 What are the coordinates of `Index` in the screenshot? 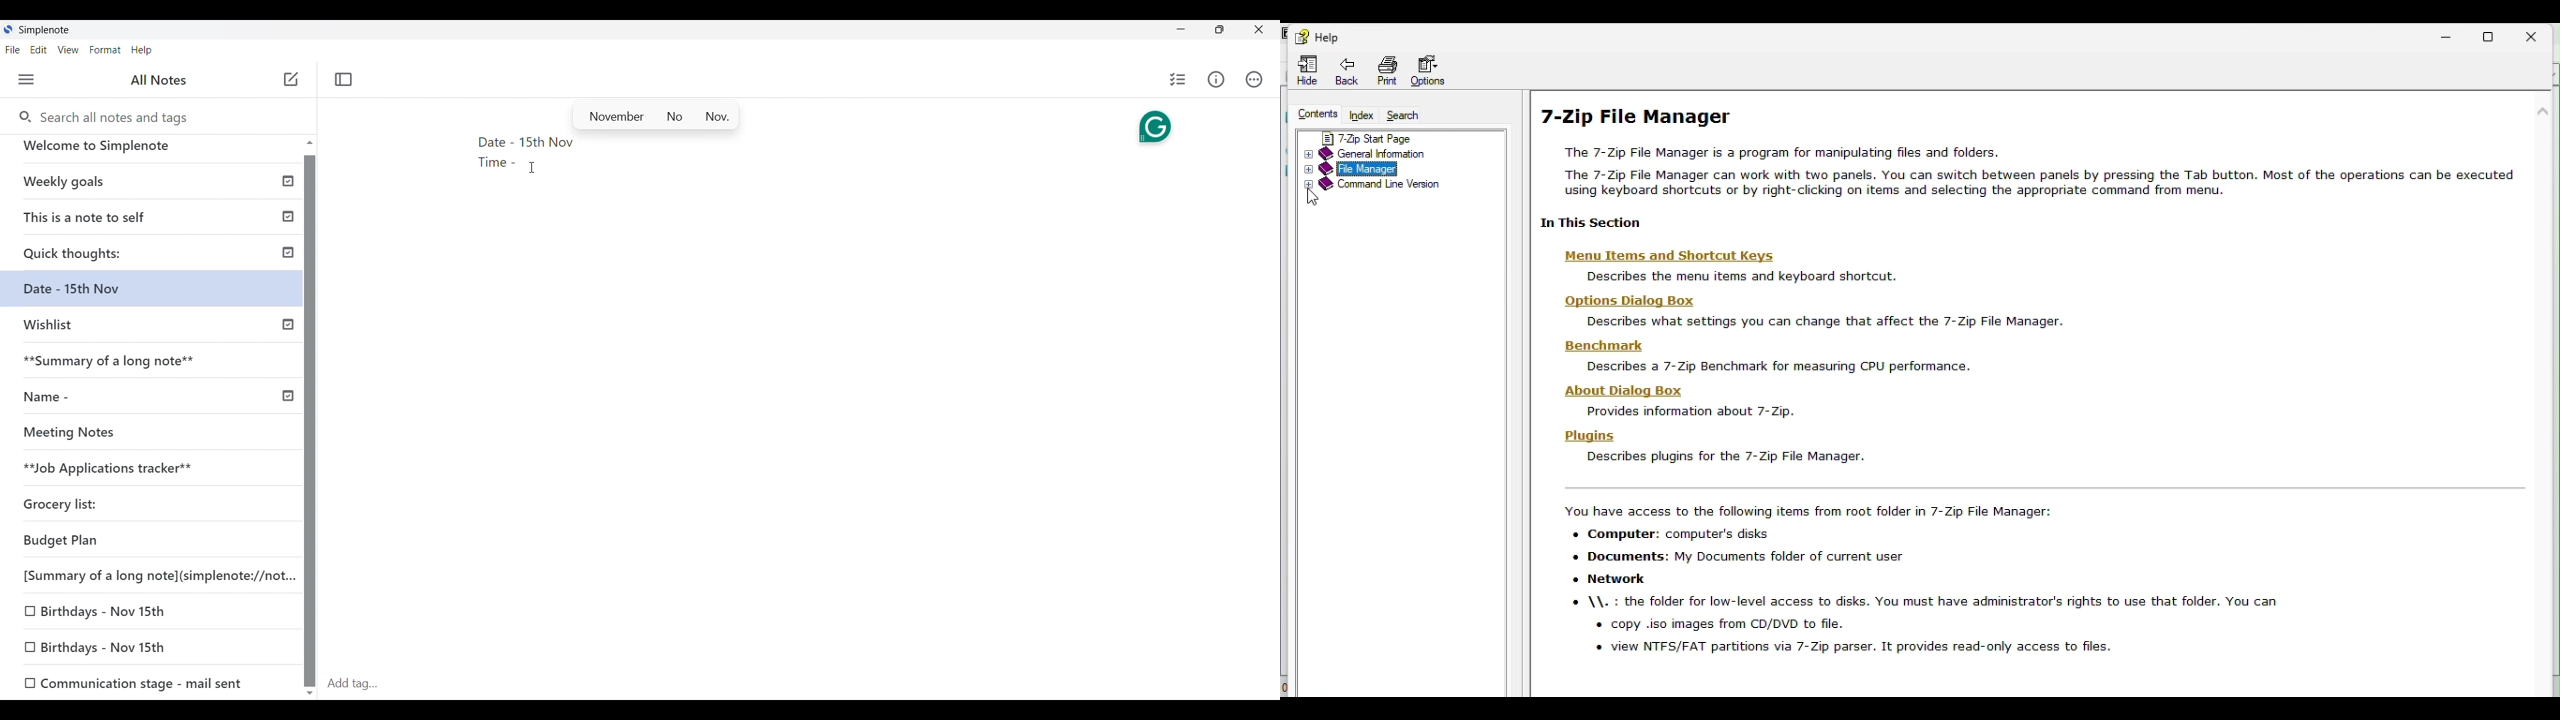 It's located at (1364, 116).